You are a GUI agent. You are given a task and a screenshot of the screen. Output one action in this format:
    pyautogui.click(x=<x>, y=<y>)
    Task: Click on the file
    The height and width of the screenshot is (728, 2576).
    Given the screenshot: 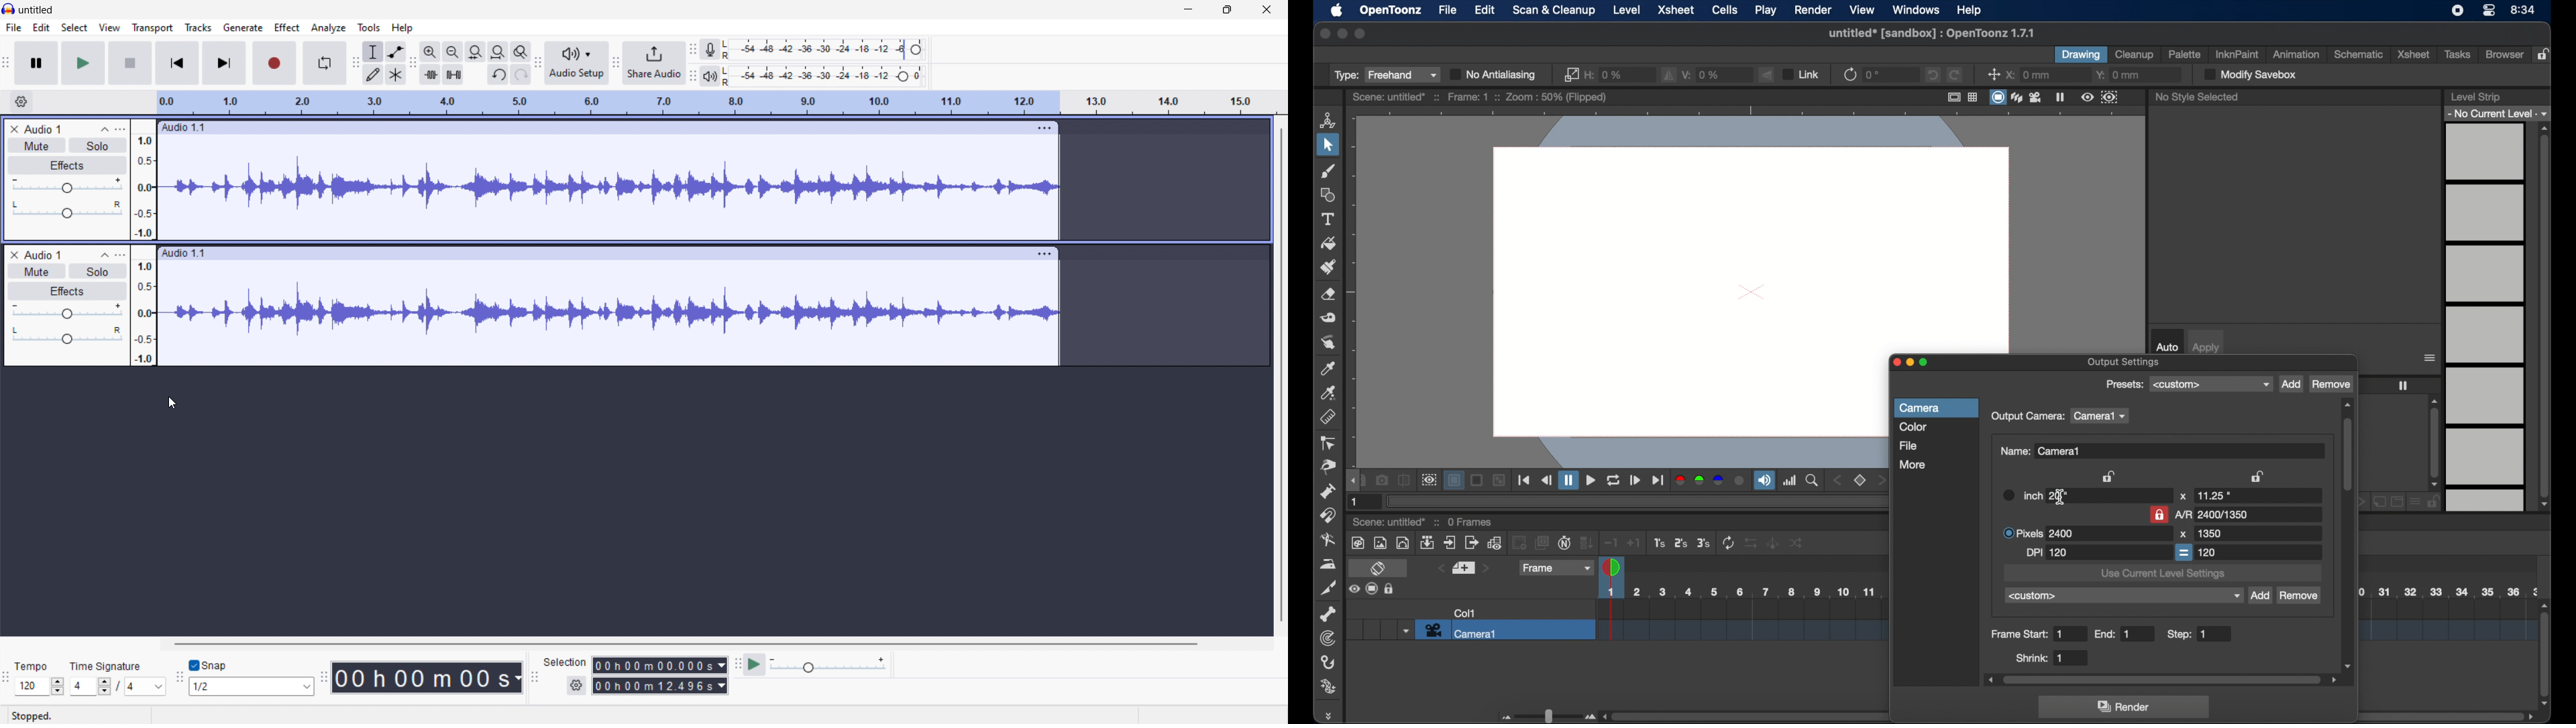 What is the action you would take?
    pyautogui.click(x=1908, y=445)
    